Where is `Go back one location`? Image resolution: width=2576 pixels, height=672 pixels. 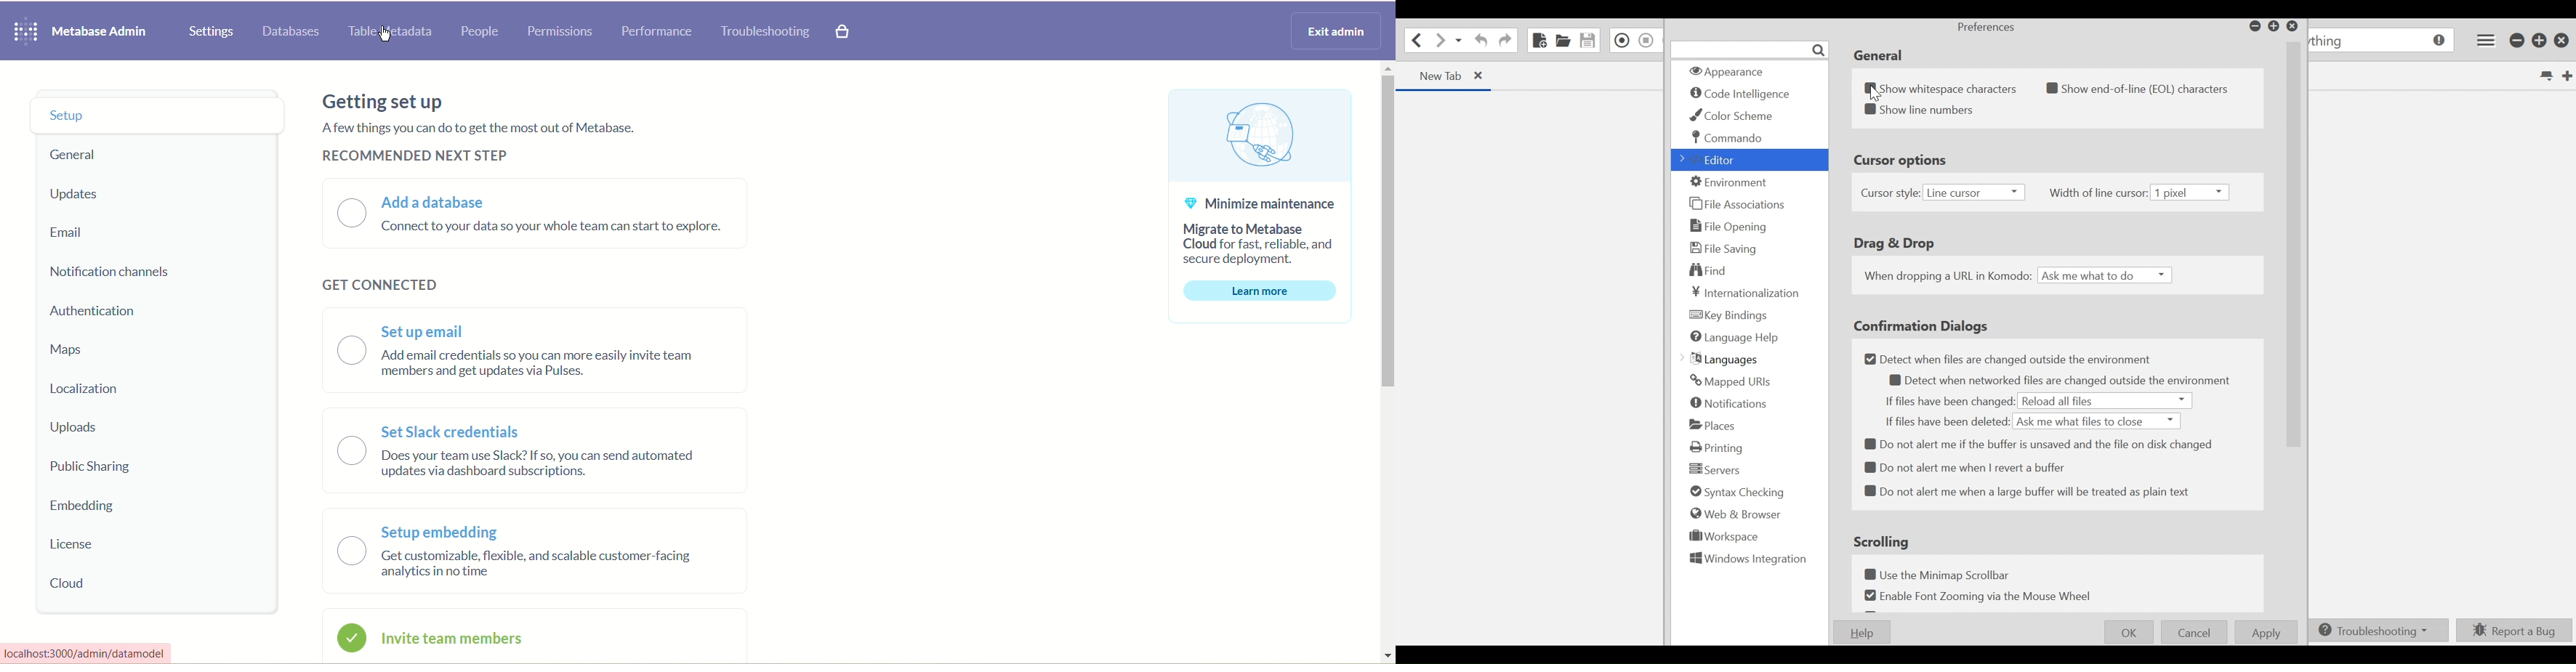 Go back one location is located at coordinates (1416, 39).